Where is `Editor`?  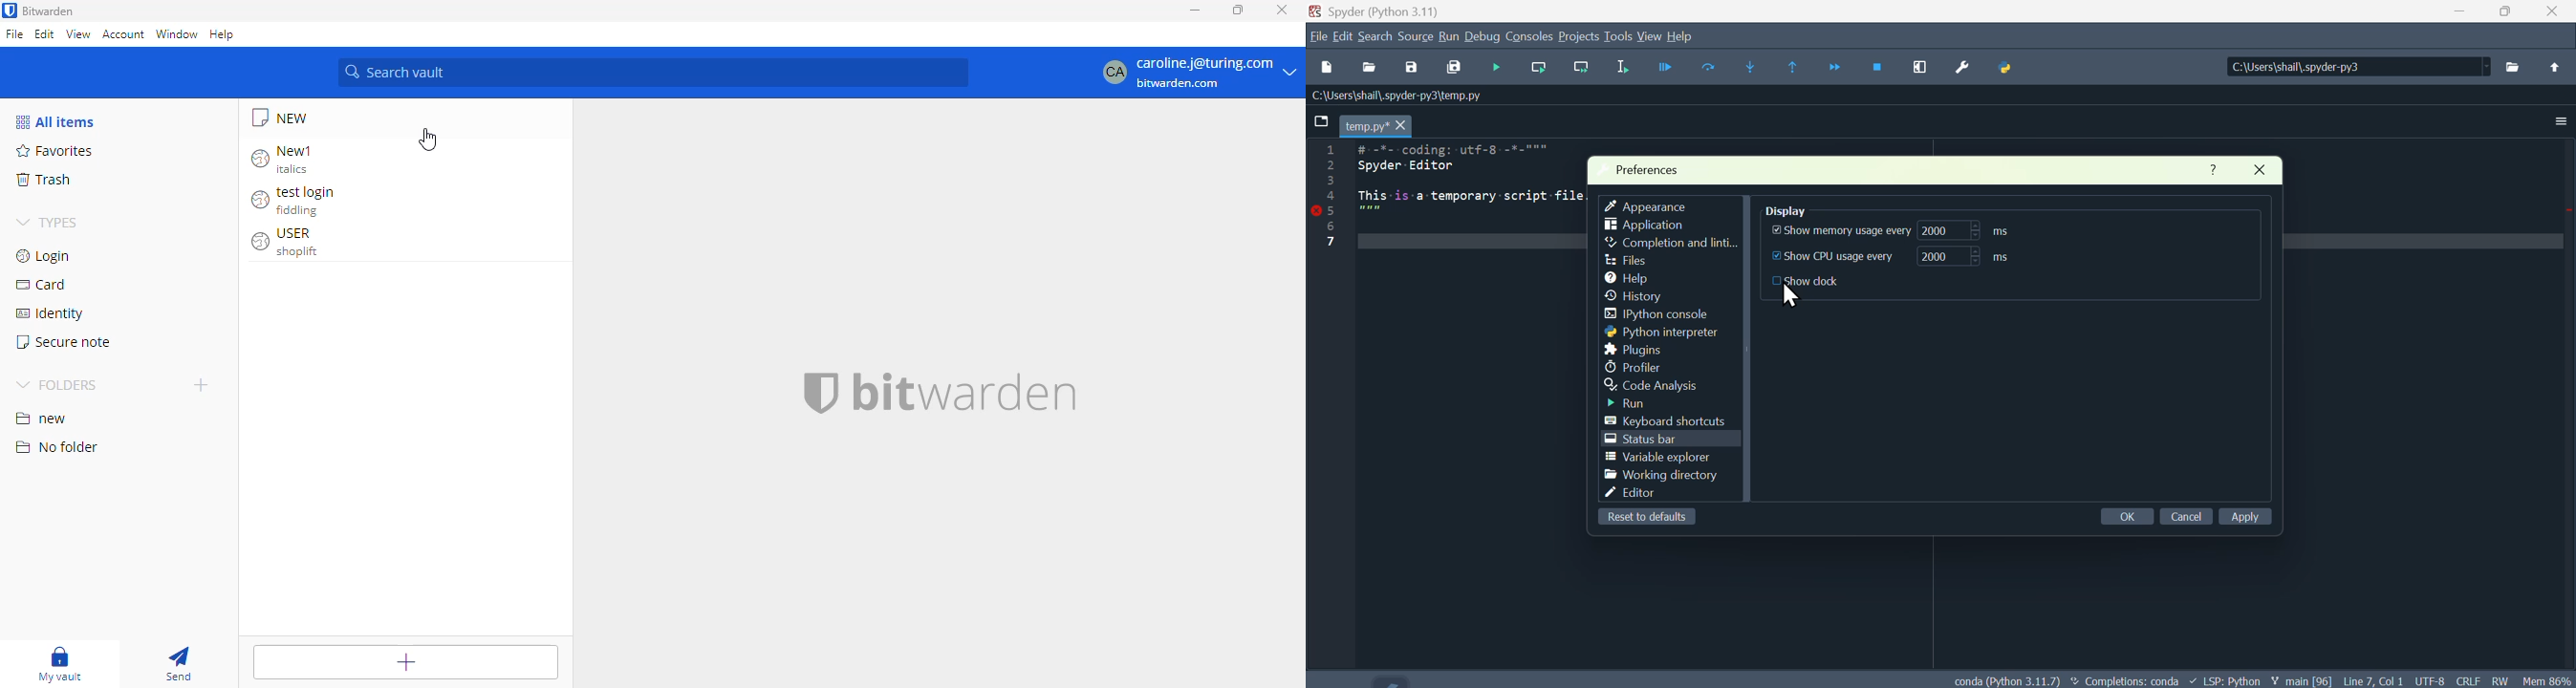 Editor is located at coordinates (1649, 495).